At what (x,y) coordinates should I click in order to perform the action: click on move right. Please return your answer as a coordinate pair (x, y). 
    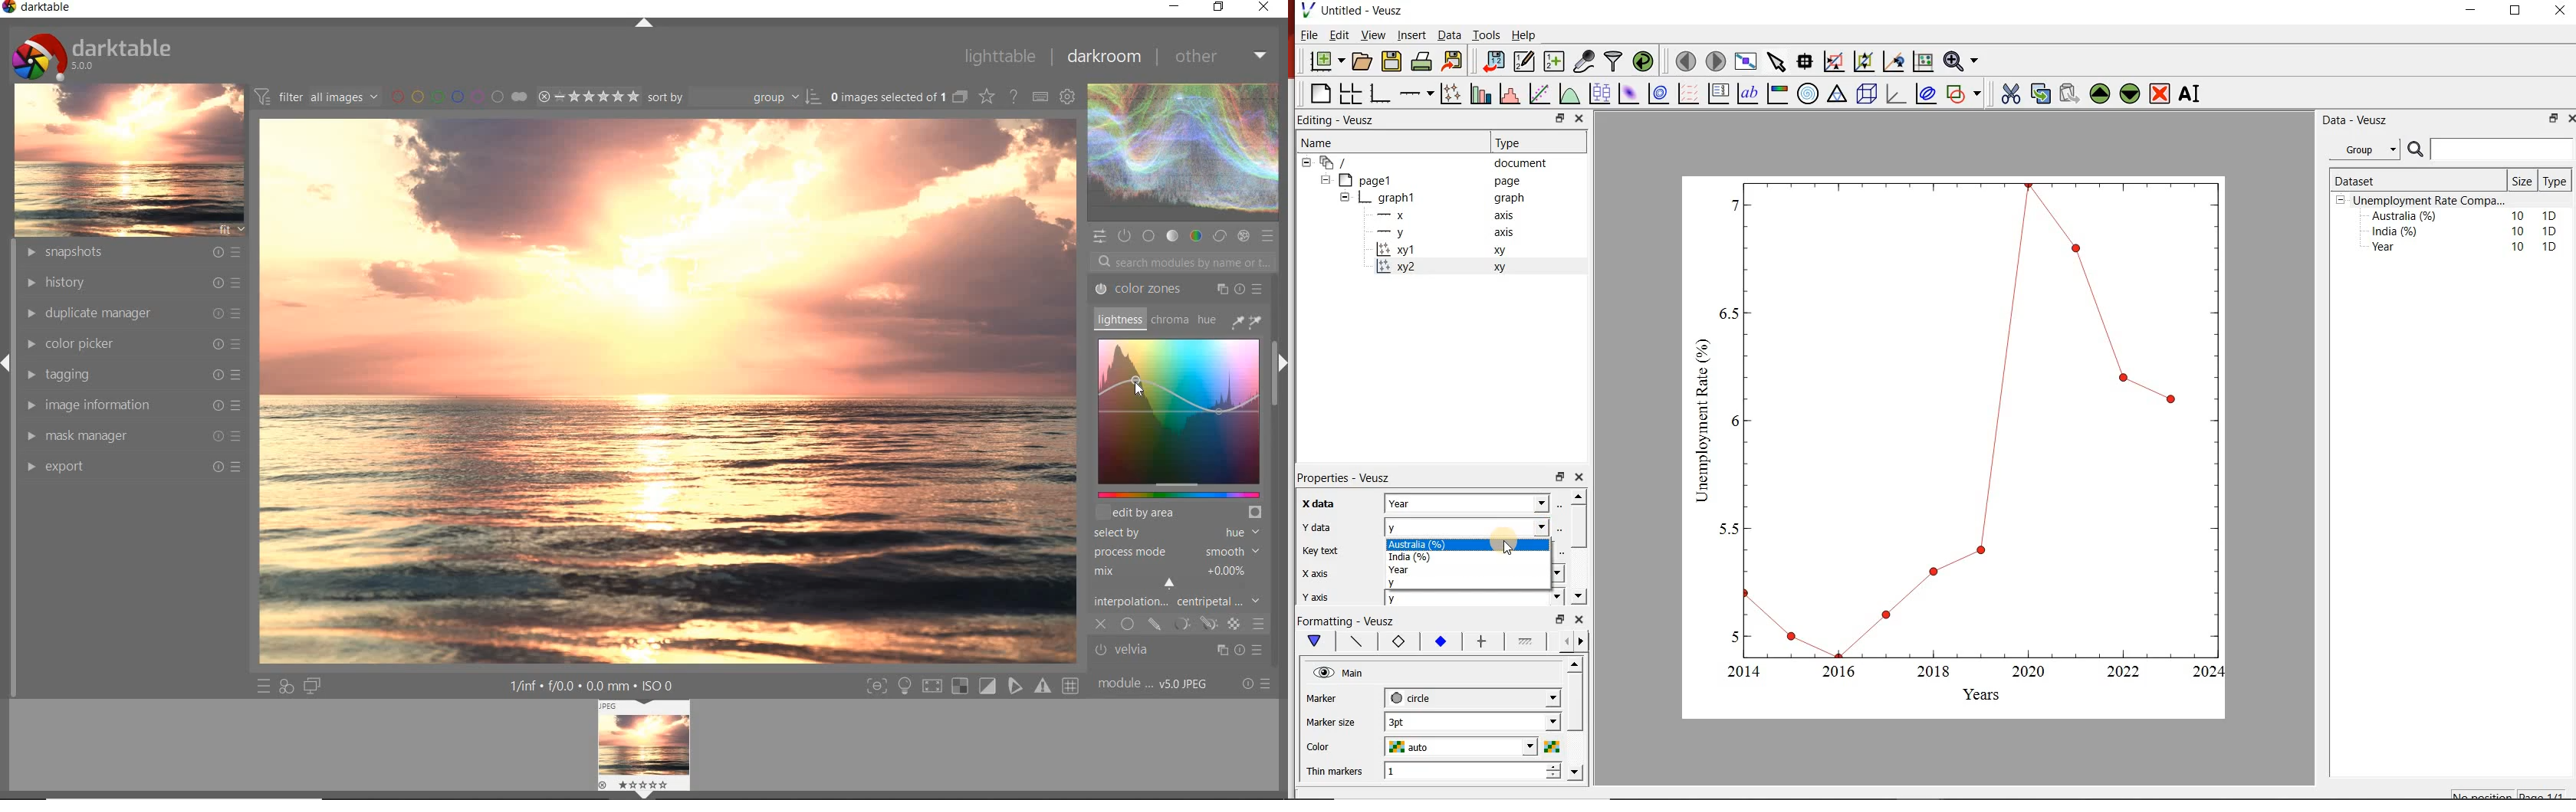
    Looking at the image, I should click on (1580, 641).